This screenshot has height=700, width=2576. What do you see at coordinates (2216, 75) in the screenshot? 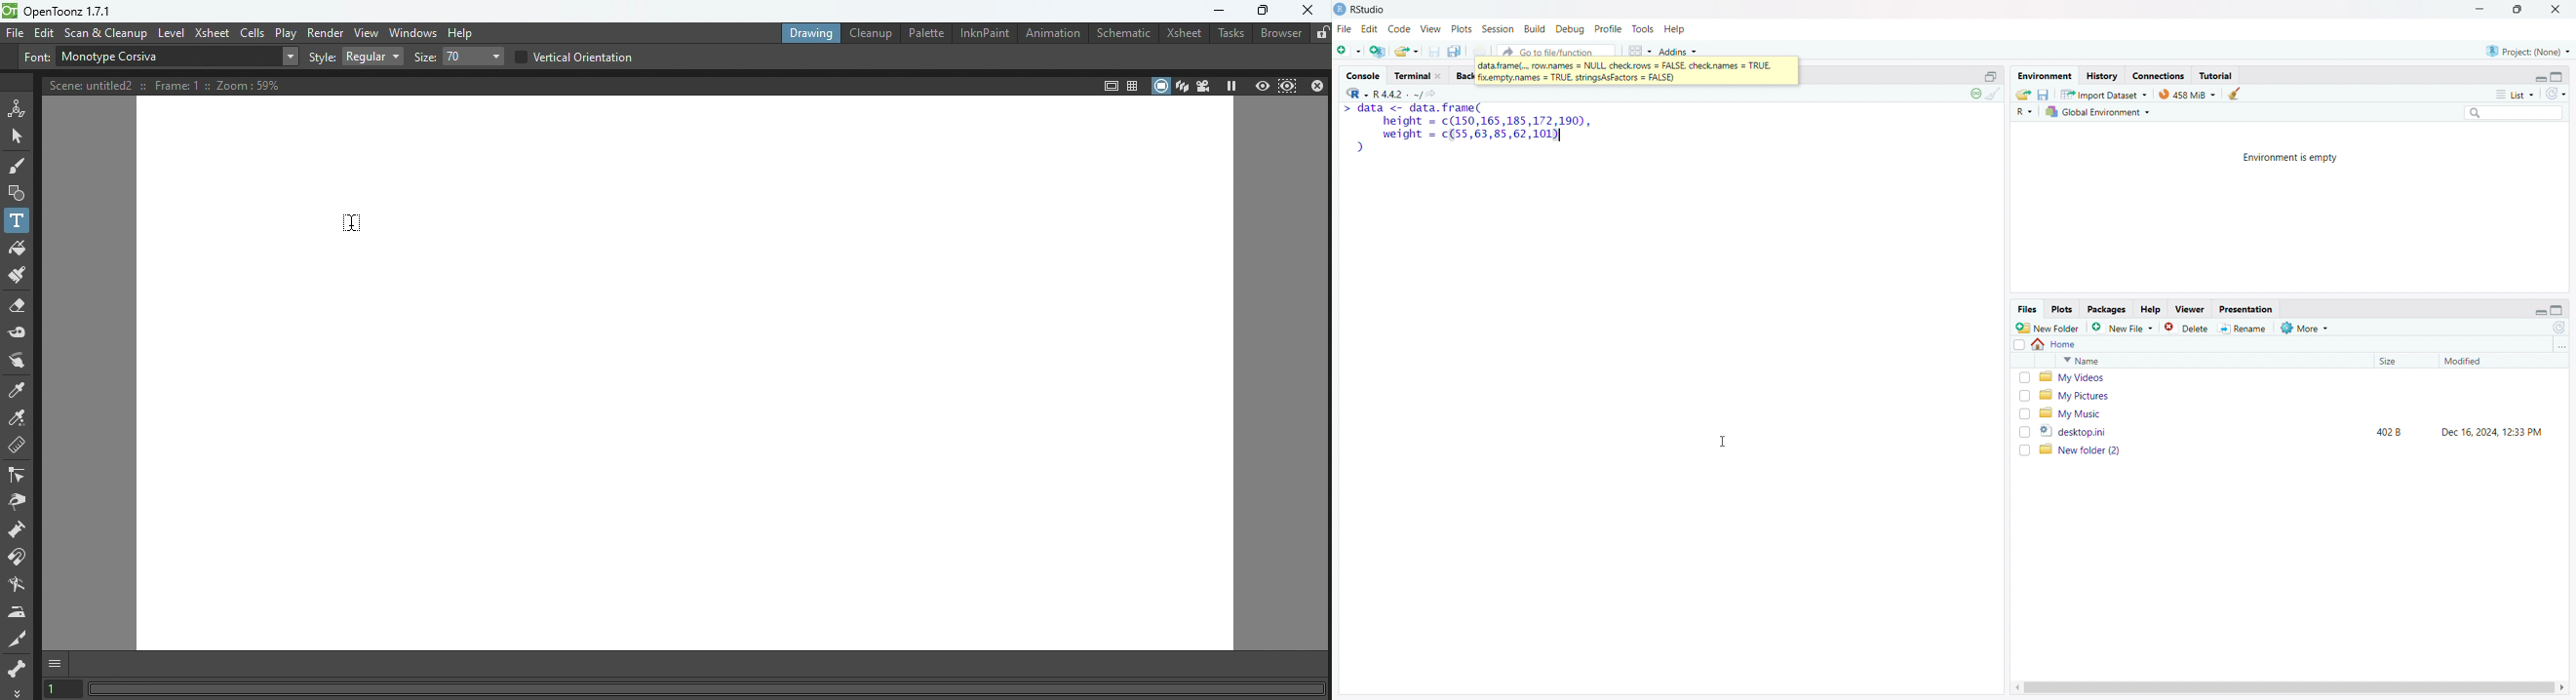
I see `tutorial` at bounding box center [2216, 75].